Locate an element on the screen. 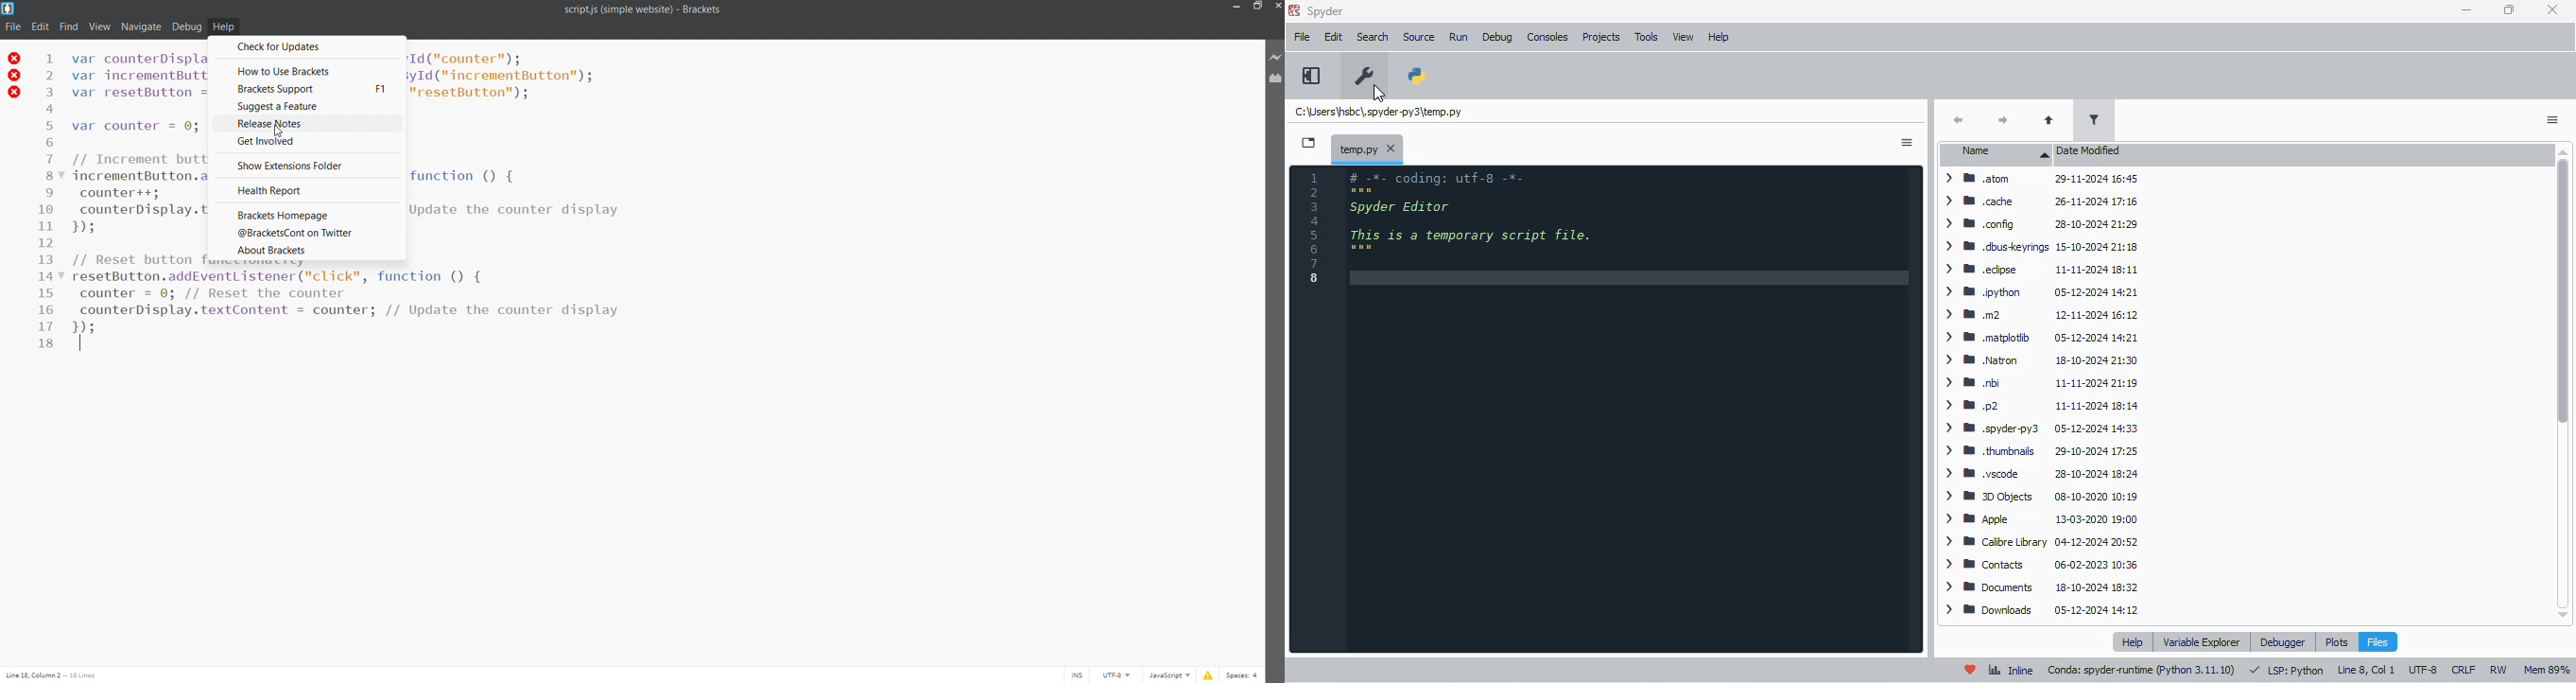 This screenshot has height=700, width=2576. close is located at coordinates (1393, 148).